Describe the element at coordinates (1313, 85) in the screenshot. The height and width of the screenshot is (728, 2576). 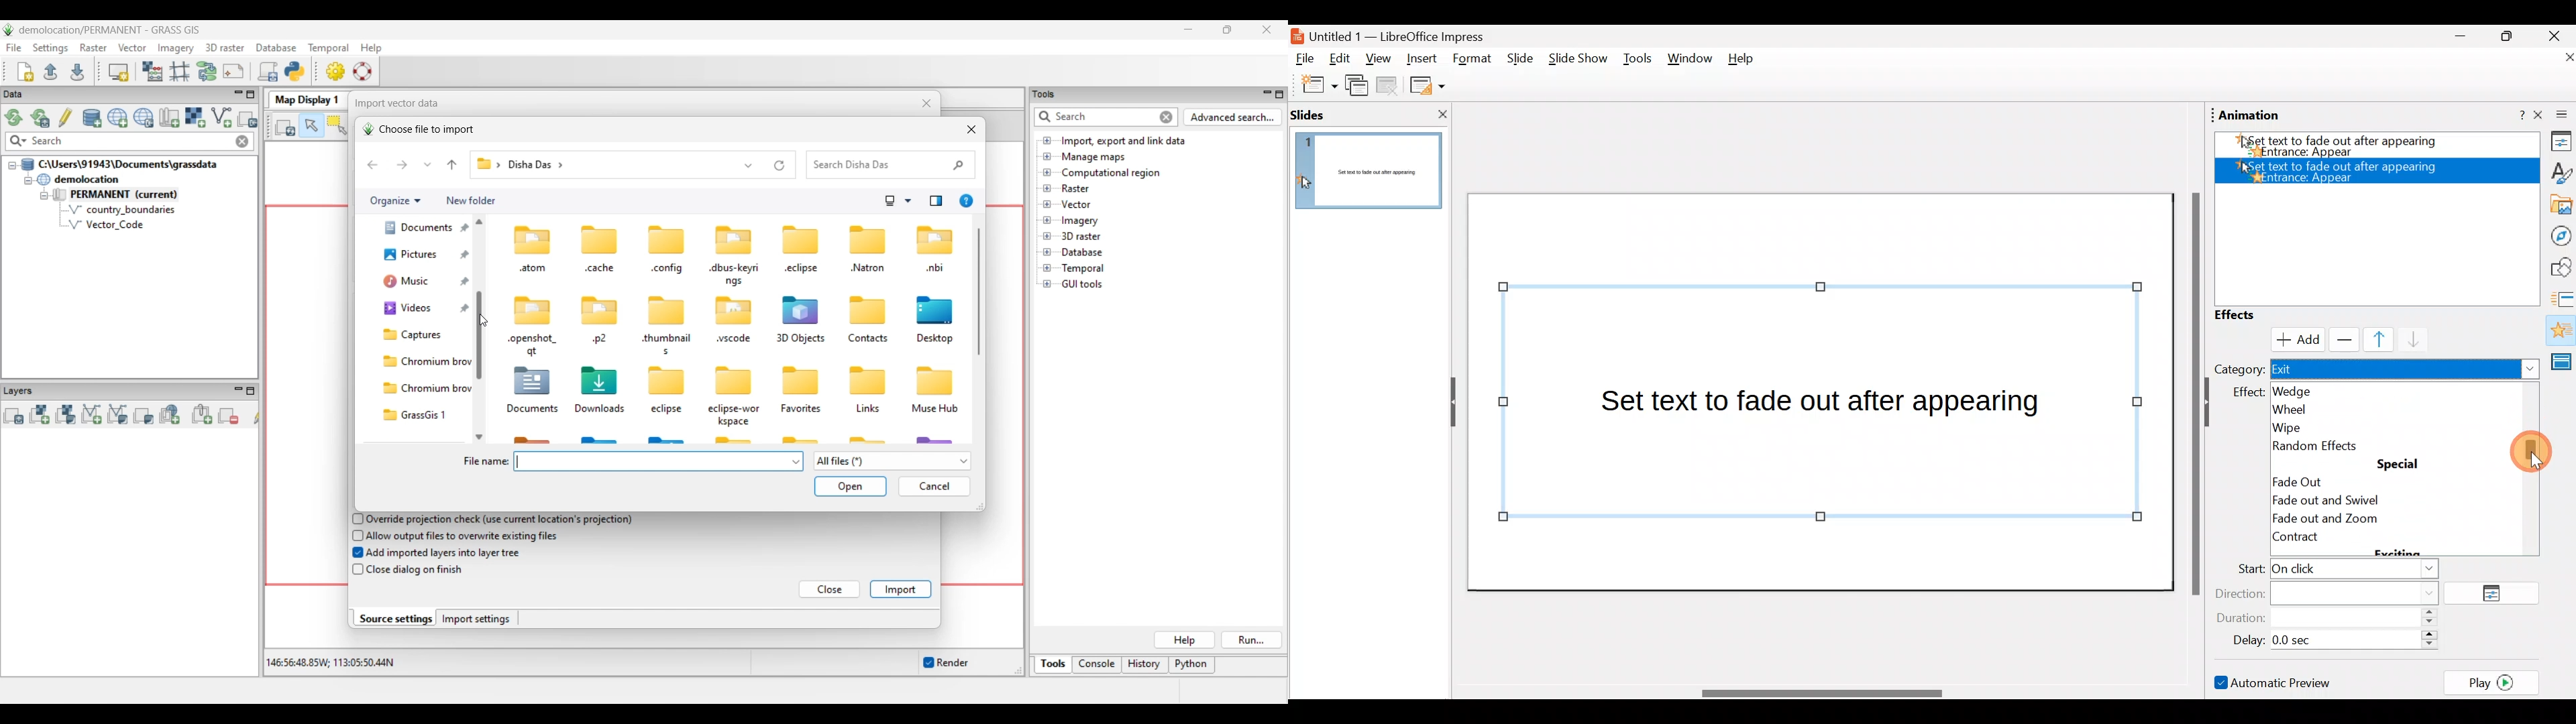
I see `New slide` at that location.